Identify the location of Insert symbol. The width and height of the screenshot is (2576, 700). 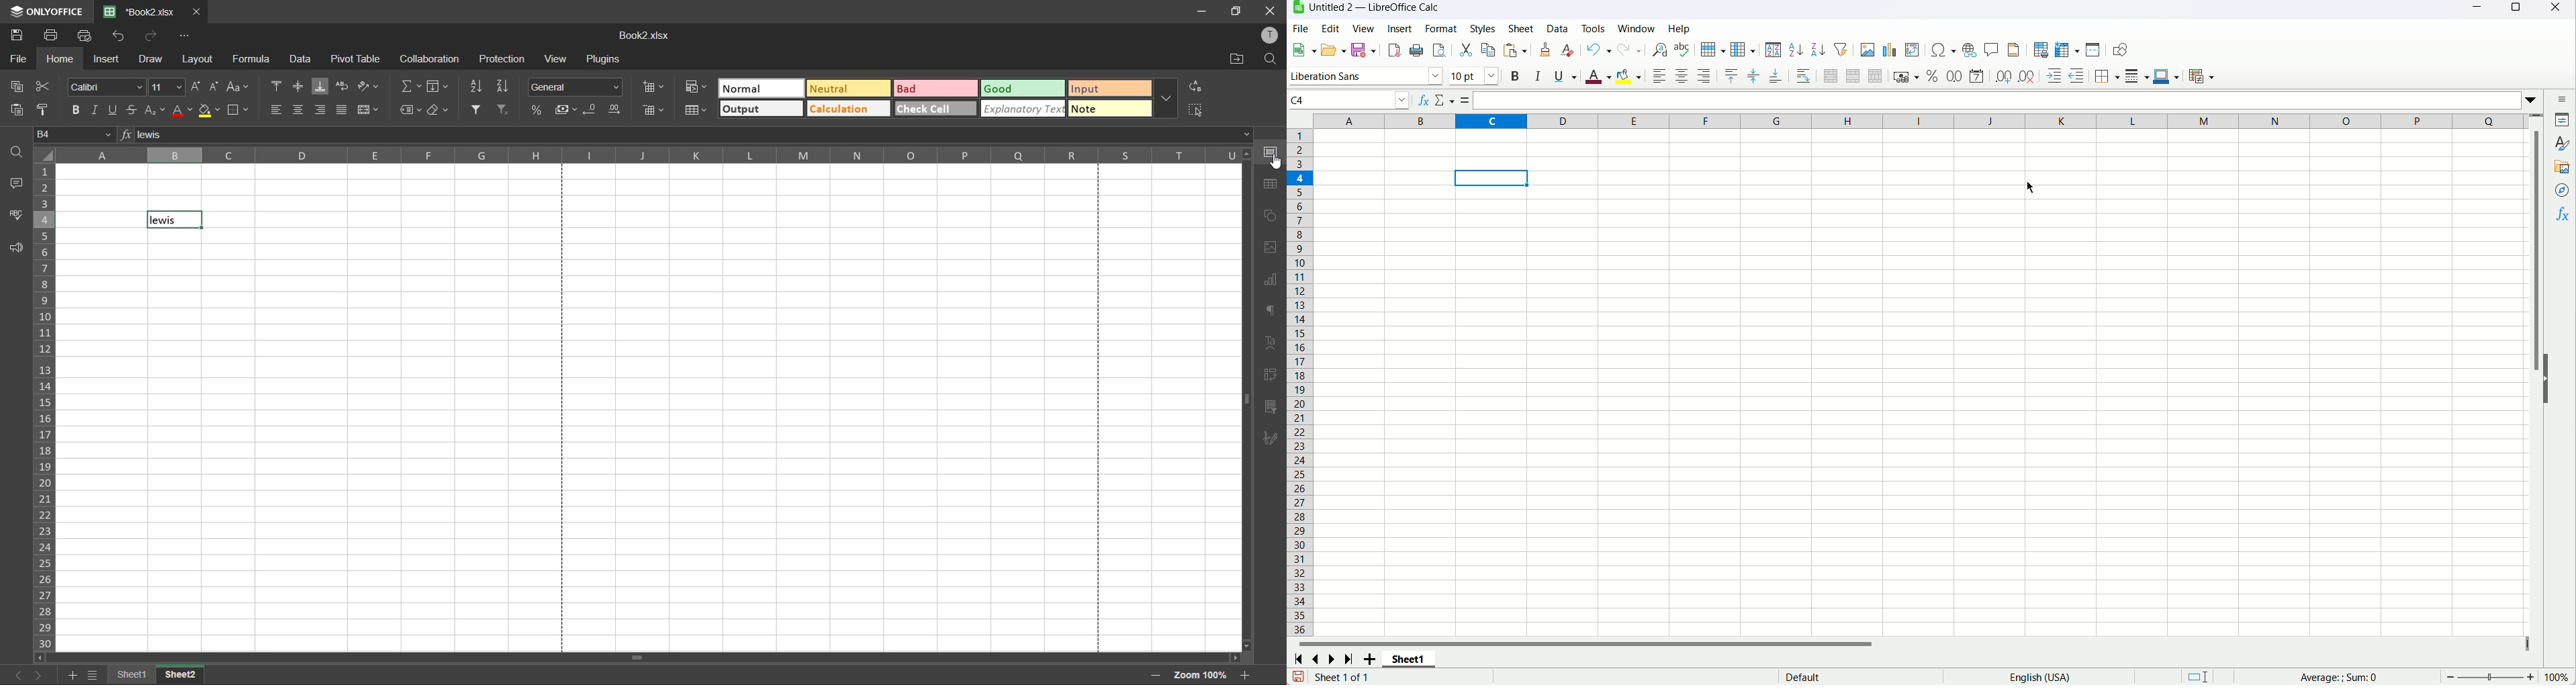
(1945, 49).